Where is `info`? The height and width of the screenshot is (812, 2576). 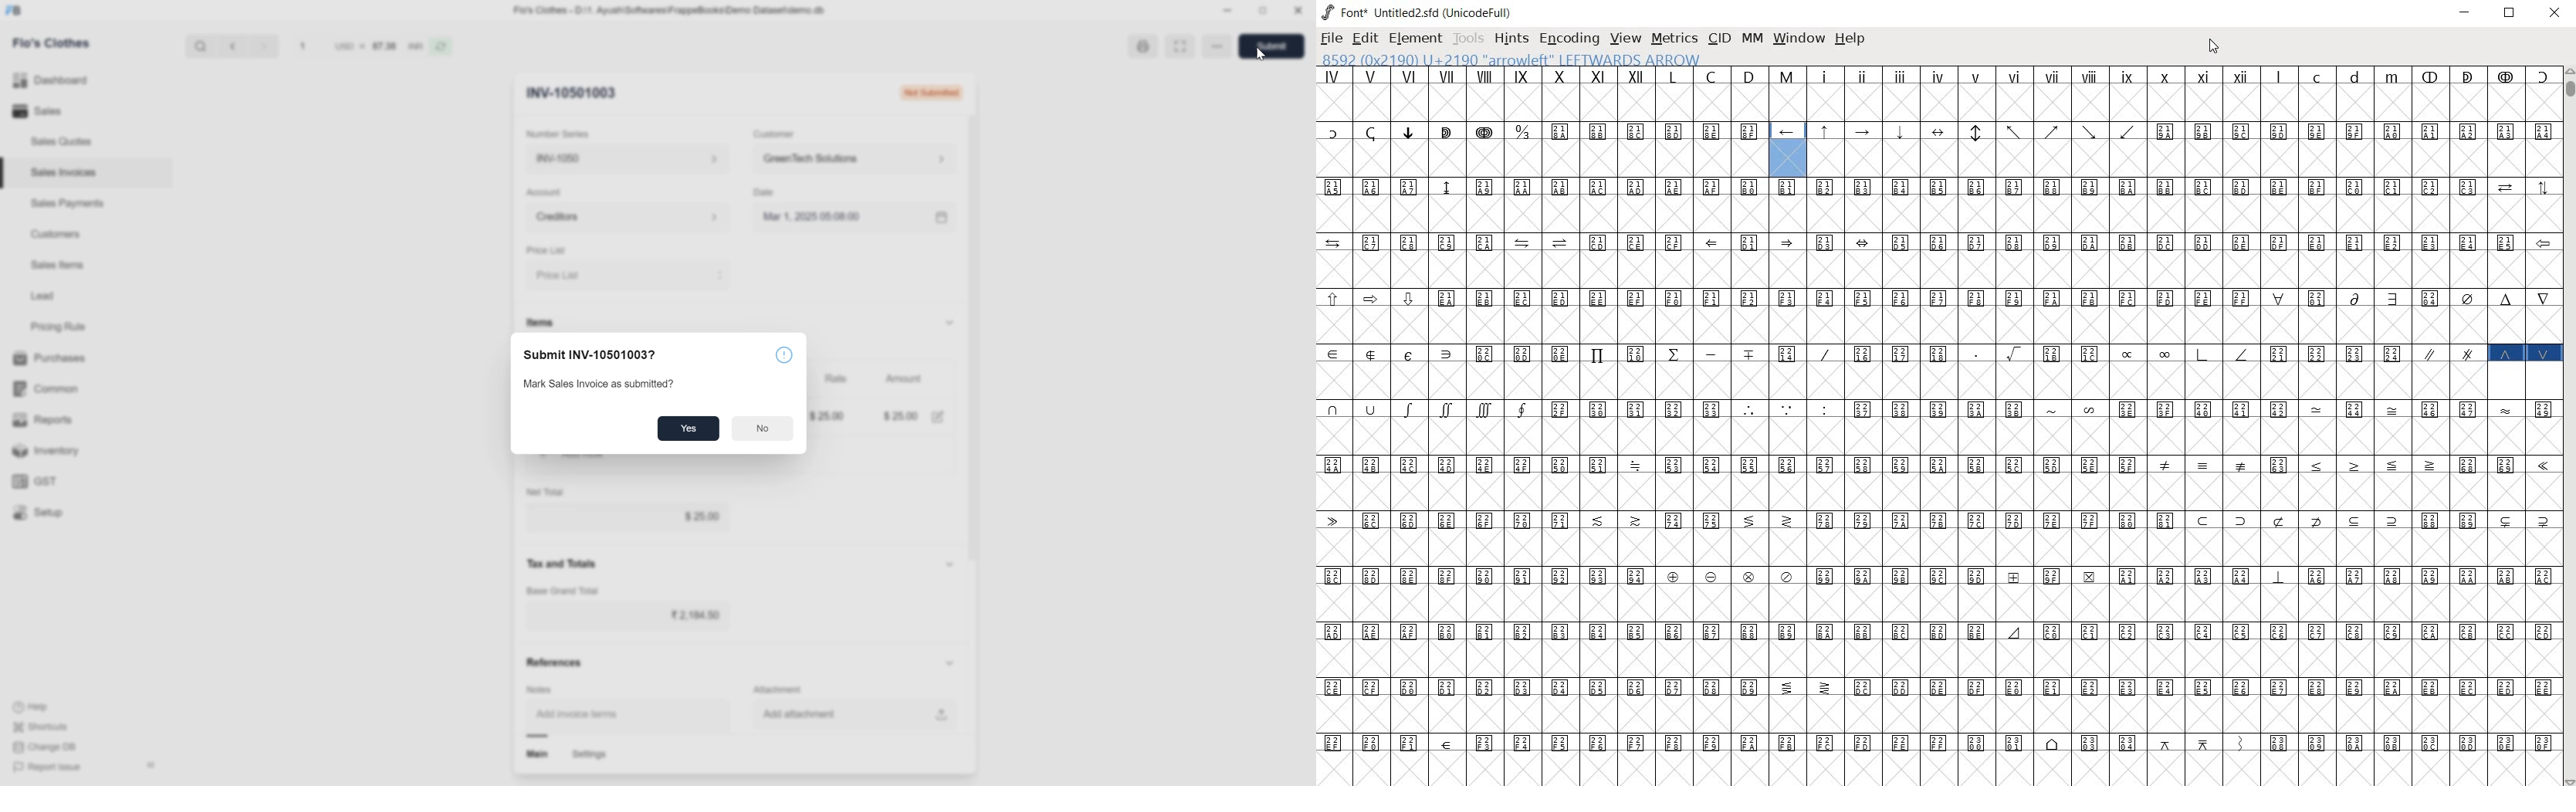
info is located at coordinates (786, 353).